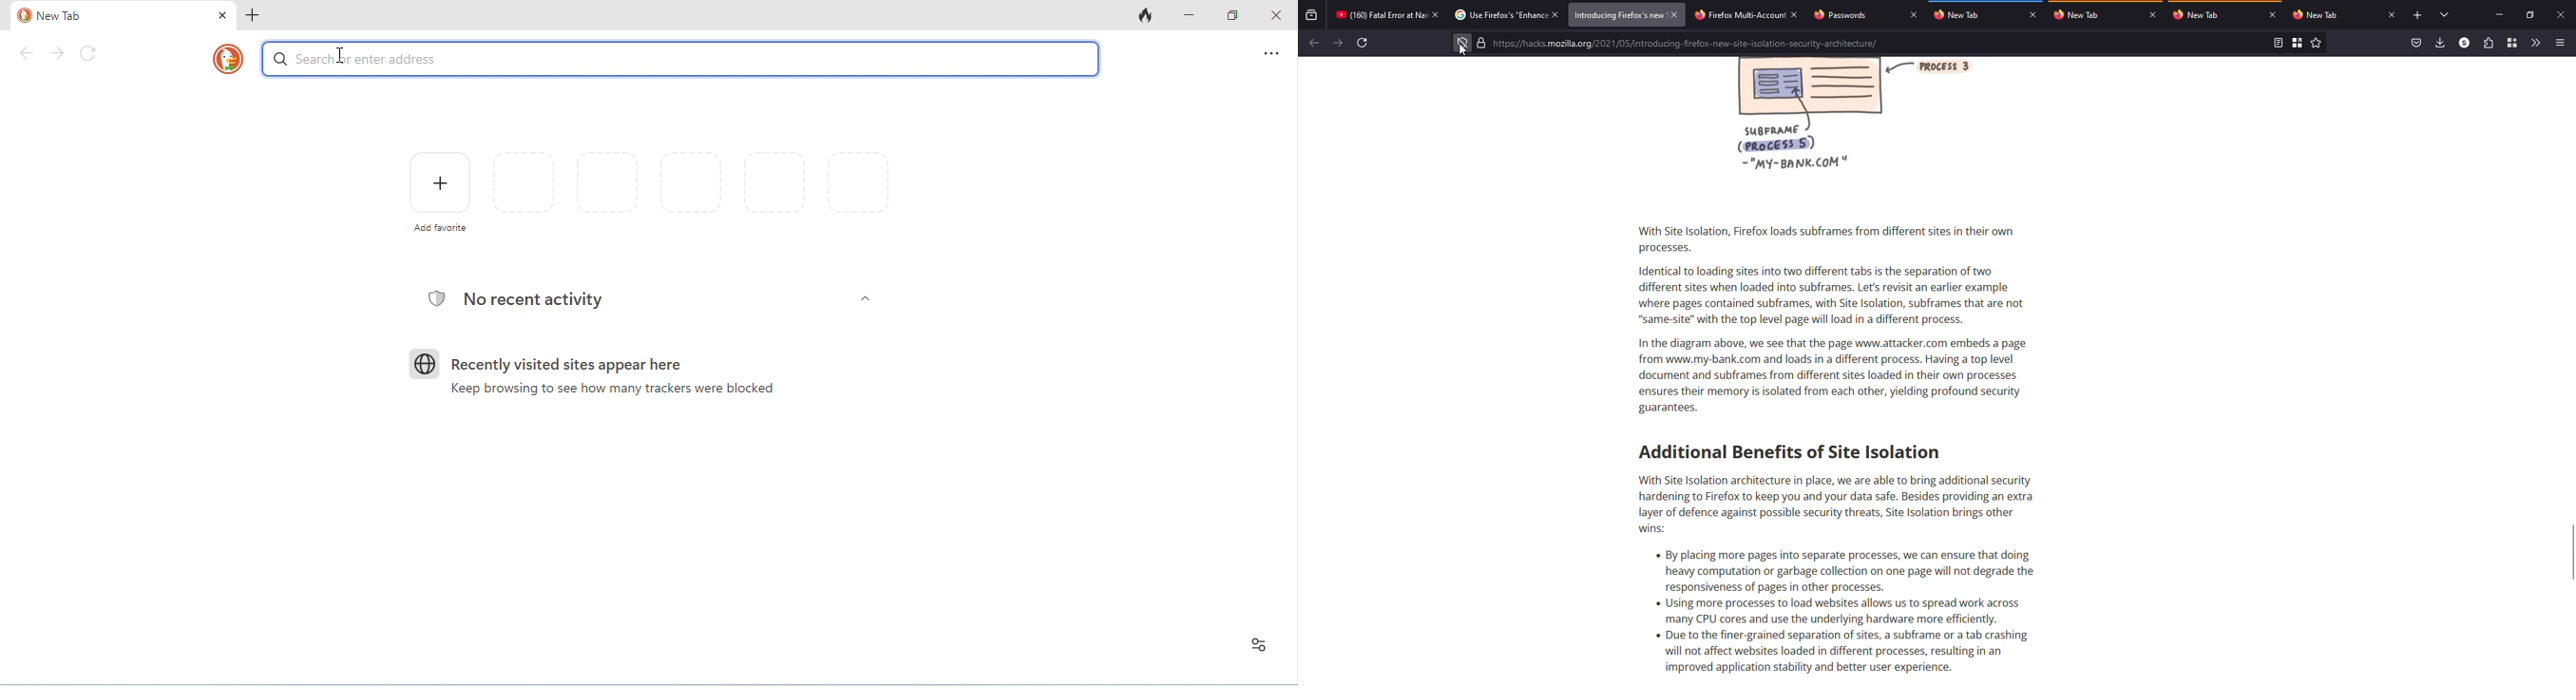 The width and height of the screenshot is (2576, 700). What do you see at coordinates (1462, 43) in the screenshot?
I see `tracker` at bounding box center [1462, 43].